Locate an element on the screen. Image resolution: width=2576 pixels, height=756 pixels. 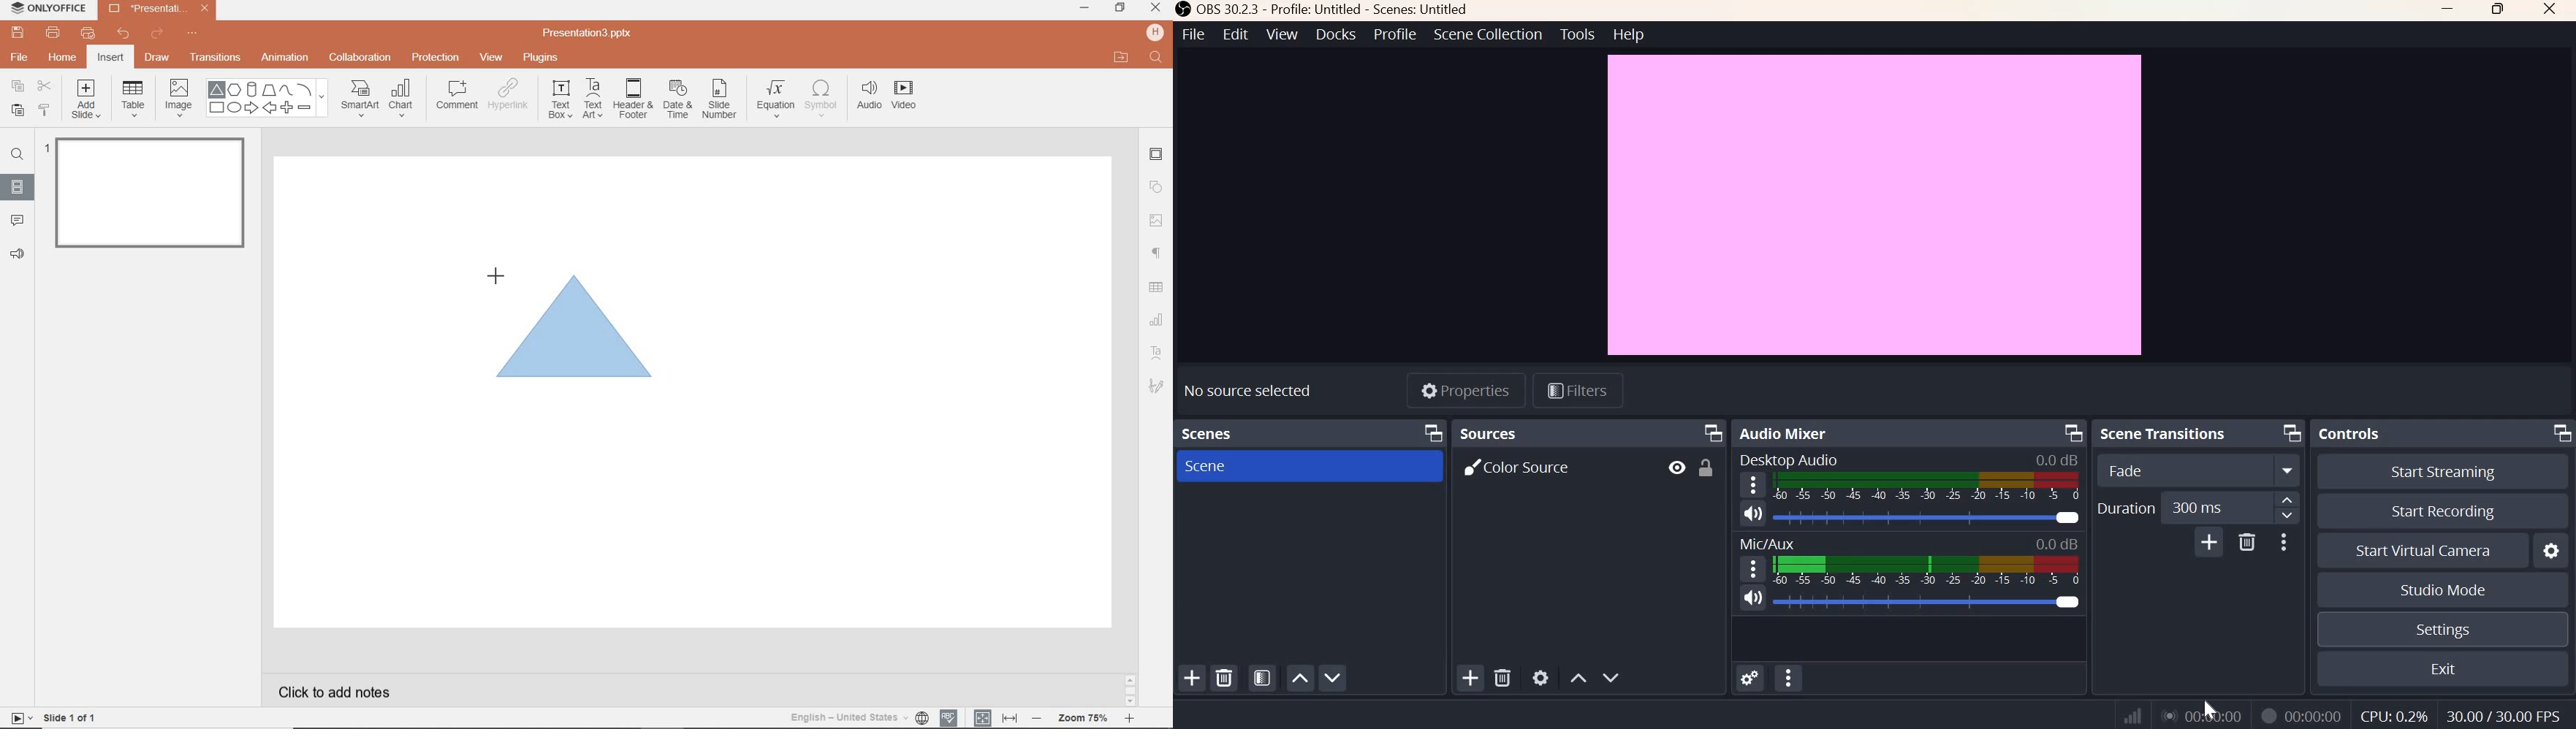
controls is located at coordinates (2354, 433).